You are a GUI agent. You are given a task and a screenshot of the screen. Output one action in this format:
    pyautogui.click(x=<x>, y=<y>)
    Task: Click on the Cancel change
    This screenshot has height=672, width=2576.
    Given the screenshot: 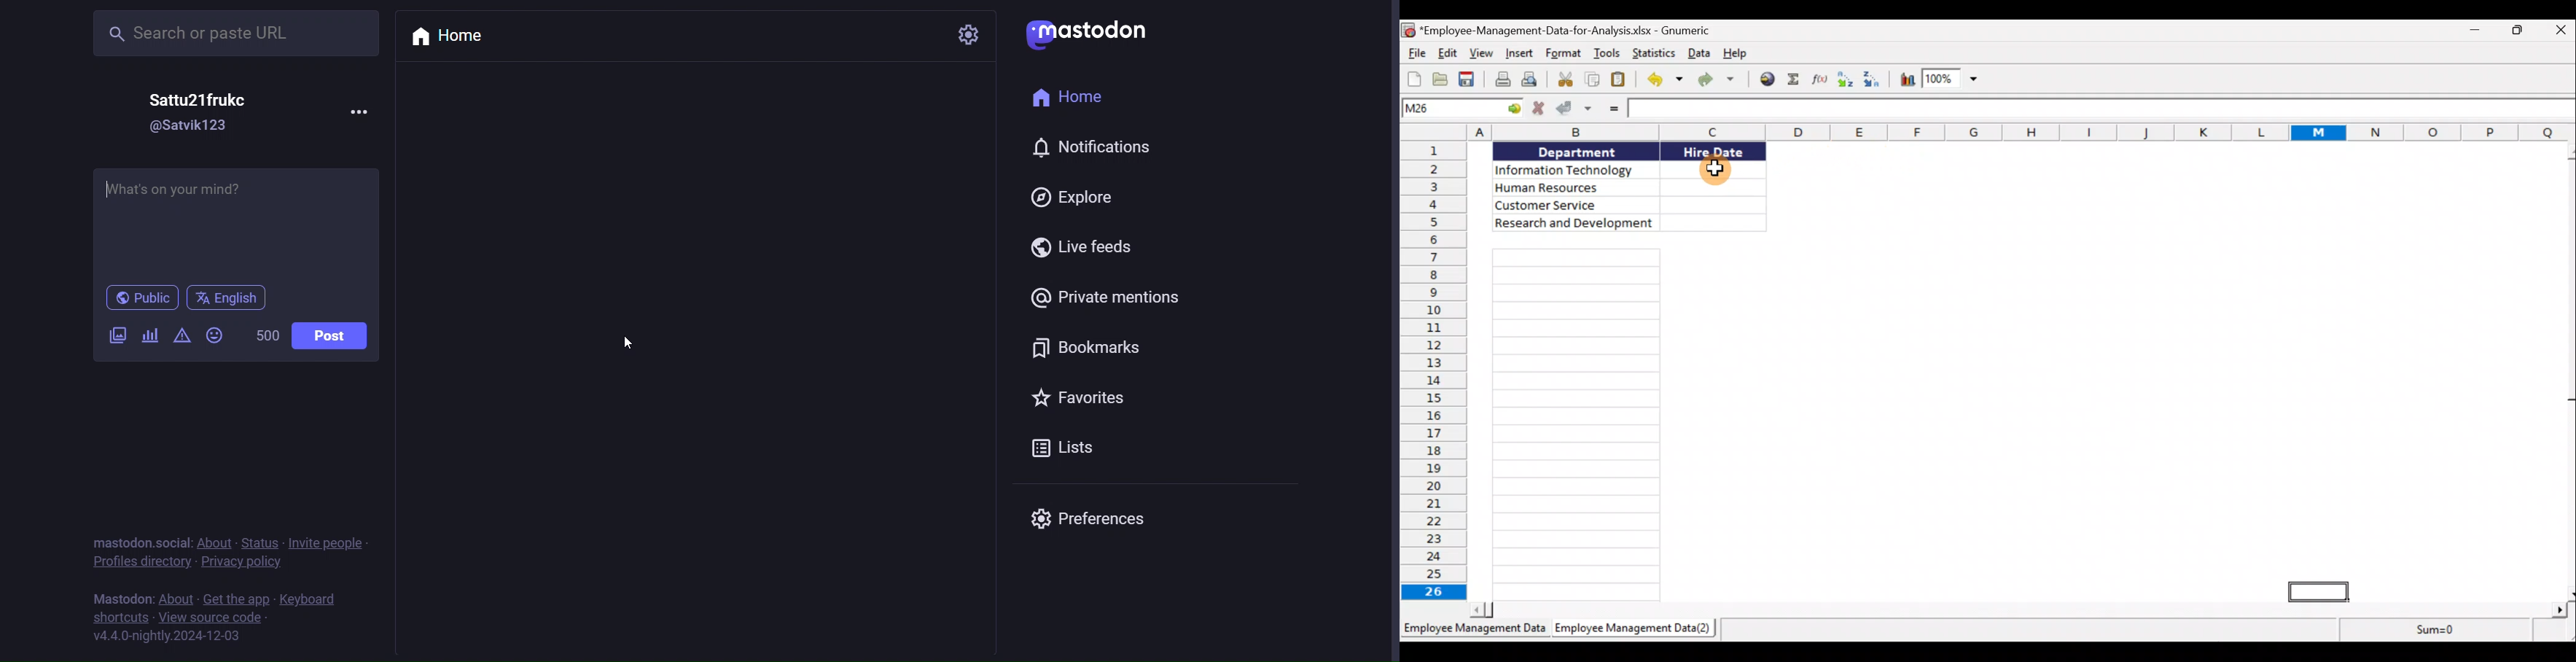 What is the action you would take?
    pyautogui.click(x=1537, y=110)
    